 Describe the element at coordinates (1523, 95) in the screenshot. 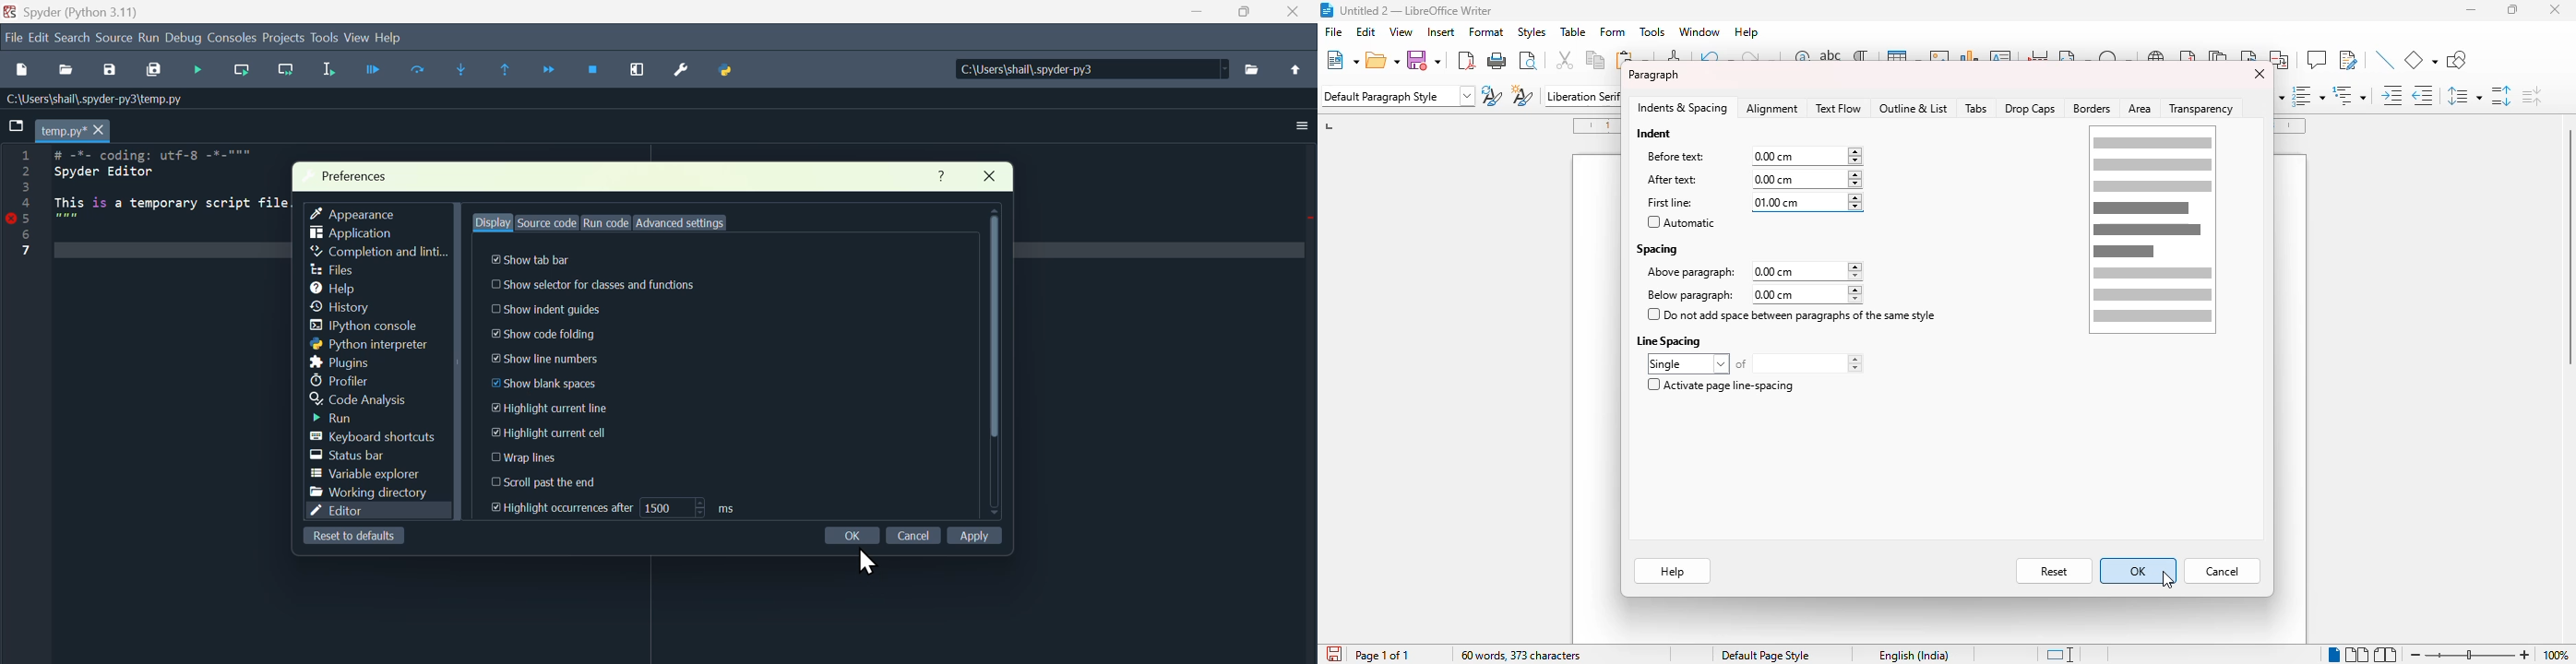

I see `new style from selection` at that location.